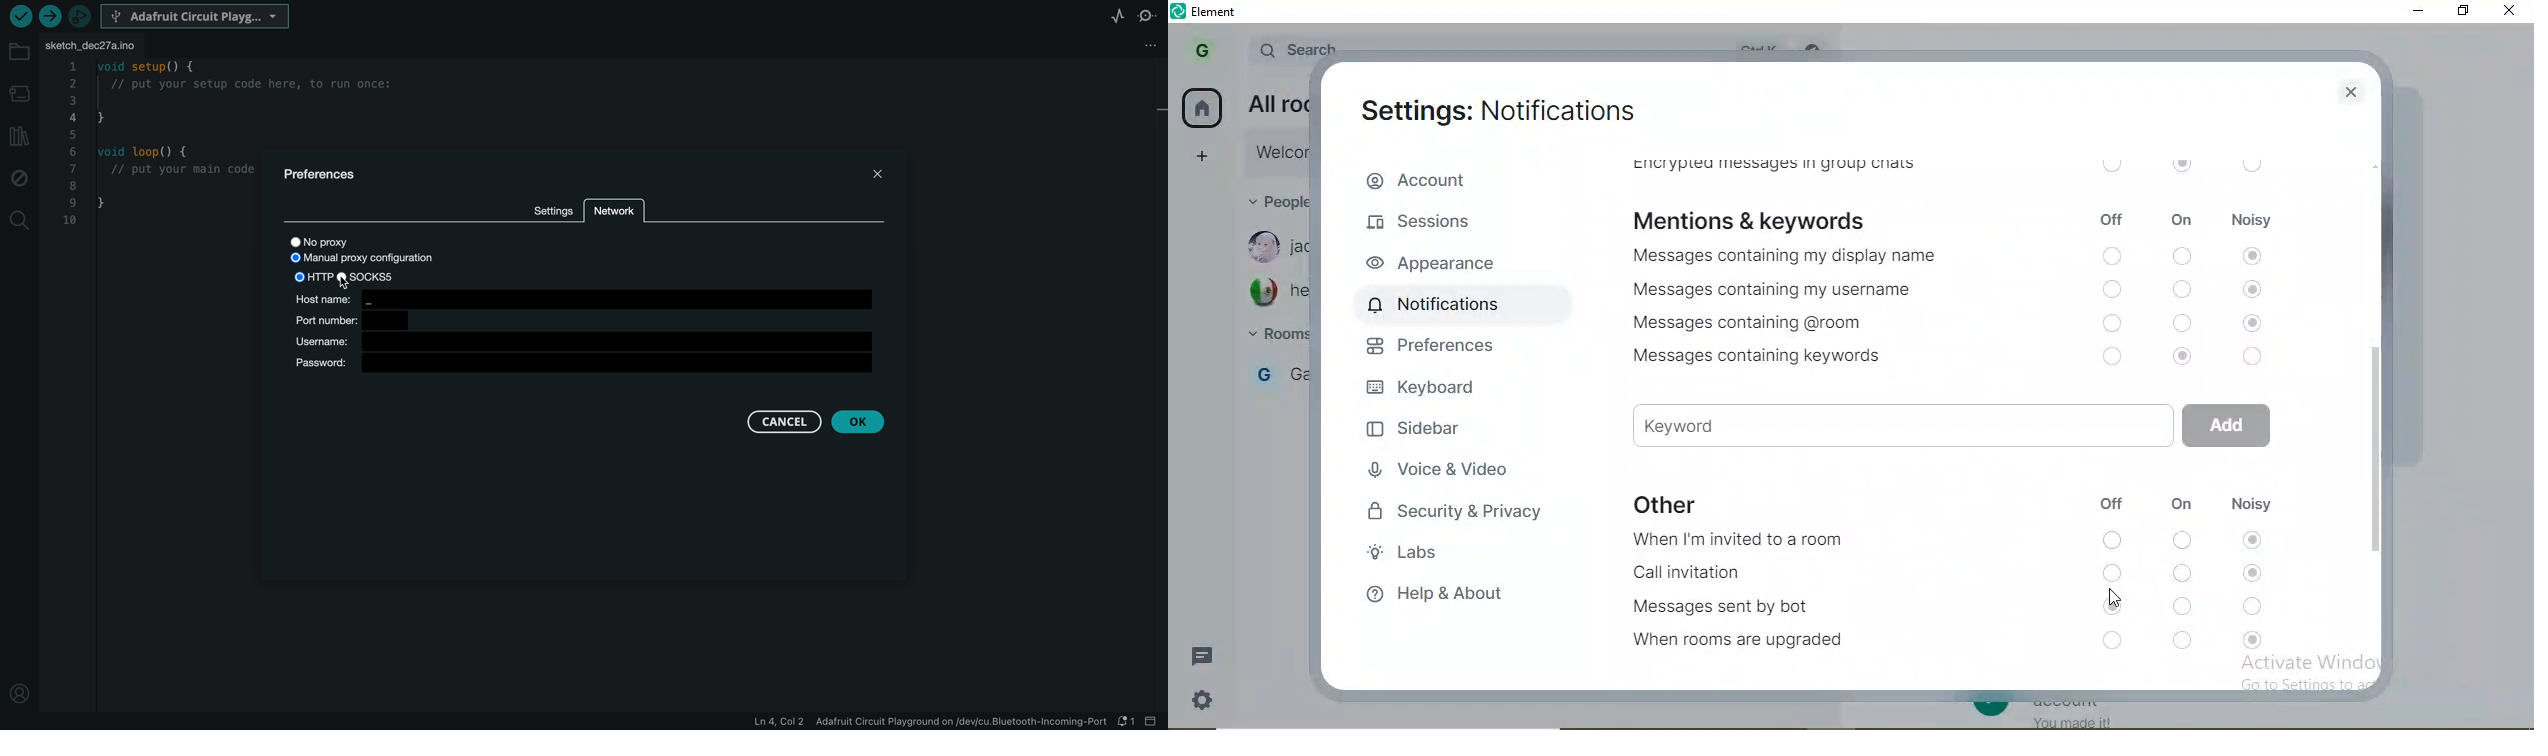 Image resolution: width=2548 pixels, height=756 pixels. I want to click on switch on, so click(2185, 535).